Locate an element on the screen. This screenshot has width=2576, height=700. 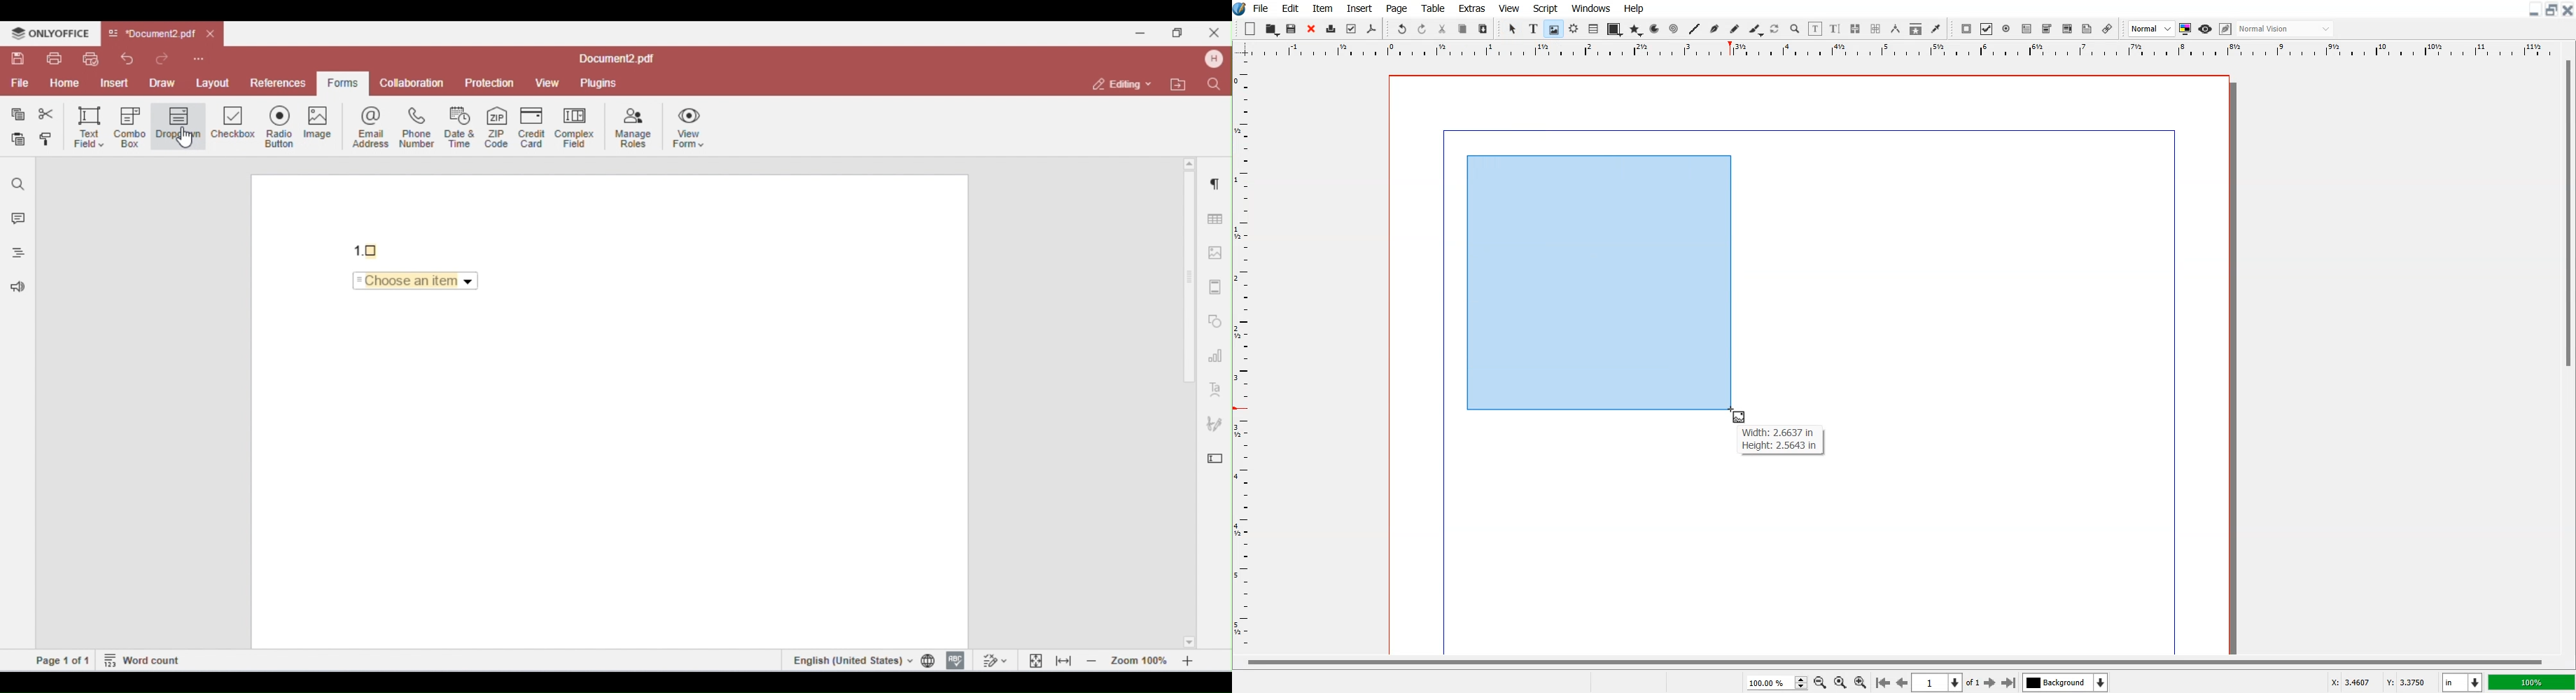
Select the visual appearance is located at coordinates (2286, 29).